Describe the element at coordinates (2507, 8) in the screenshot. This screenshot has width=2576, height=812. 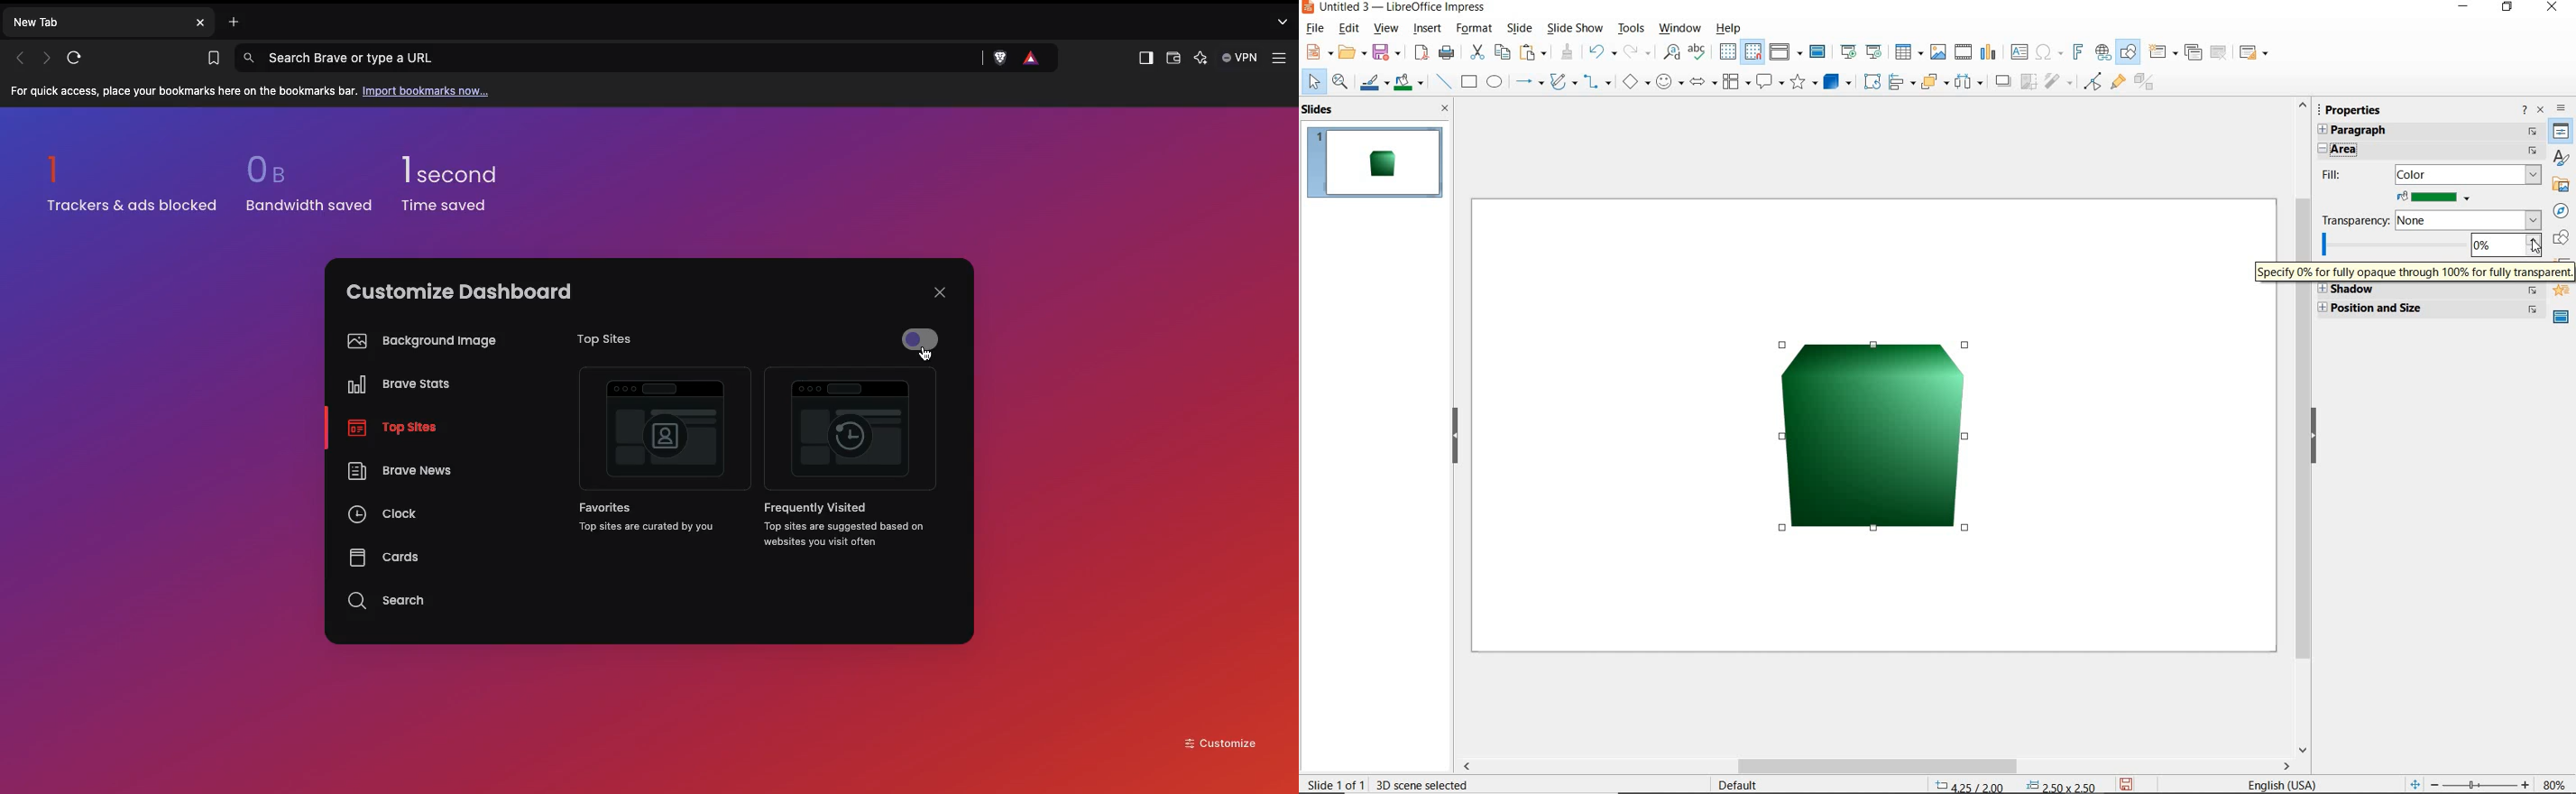
I see `RESTORE DOWN` at that location.